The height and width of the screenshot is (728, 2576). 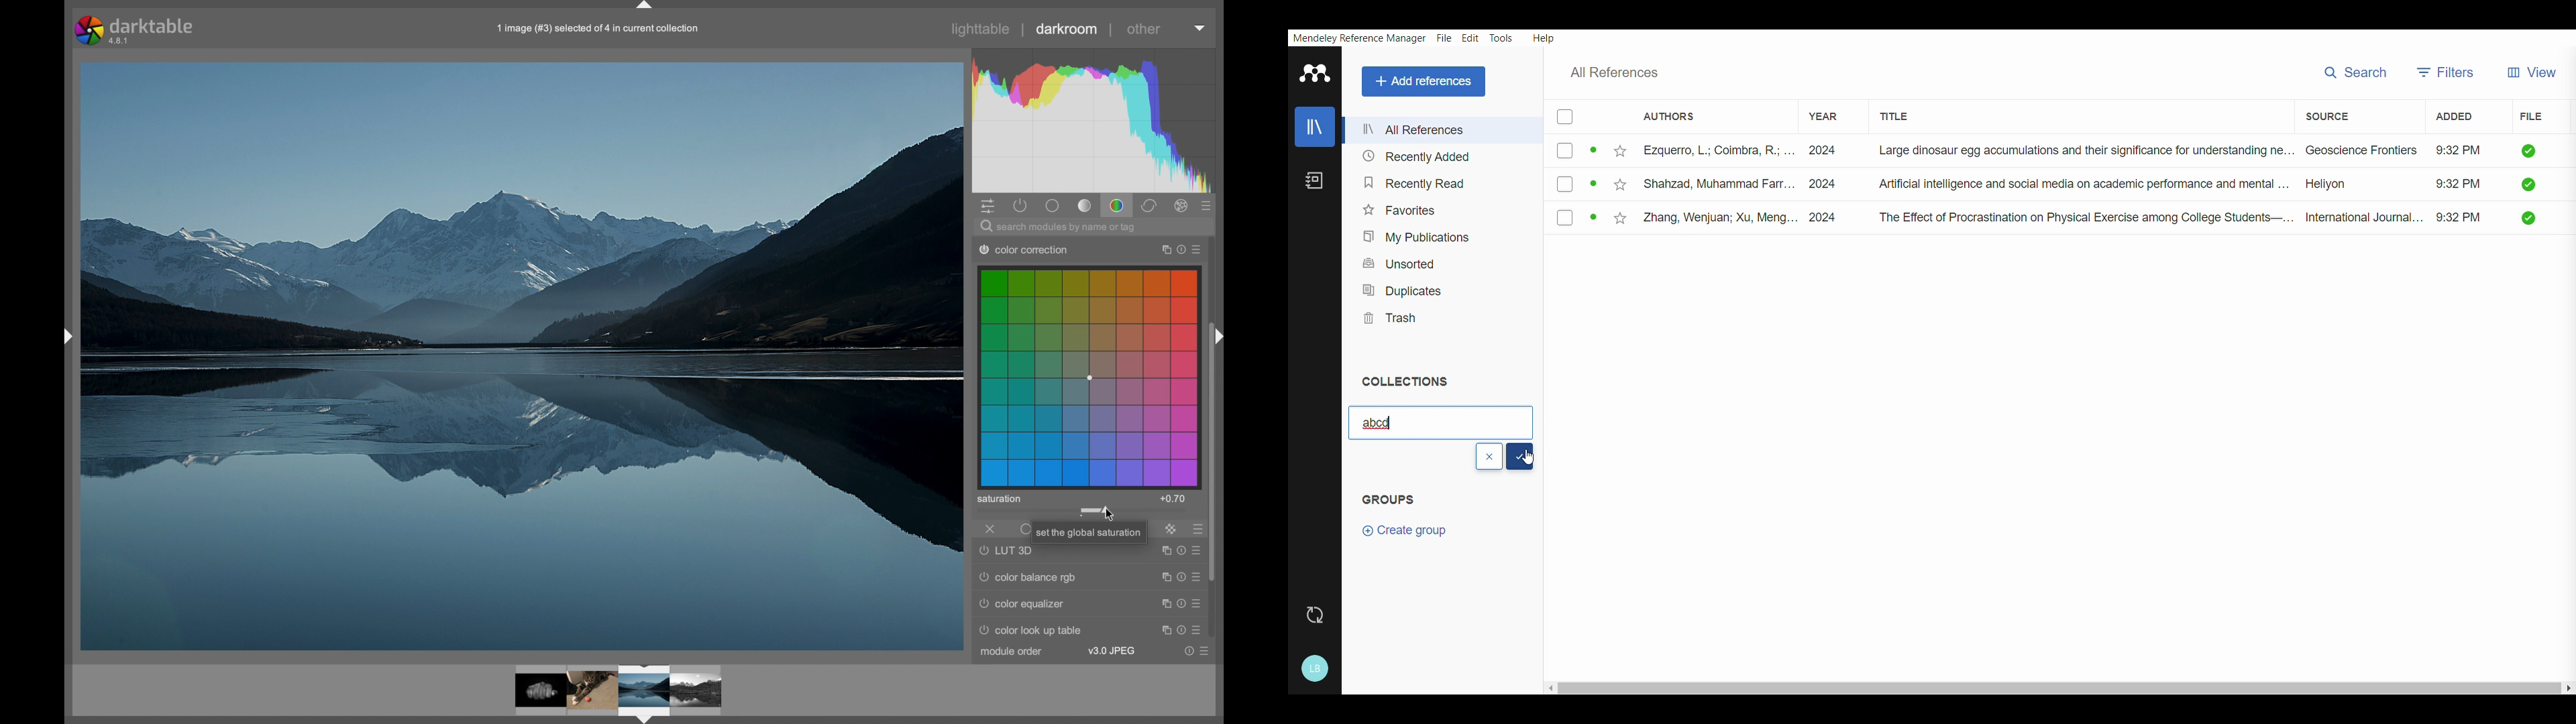 What do you see at coordinates (1415, 130) in the screenshot?
I see `All refrences` at bounding box center [1415, 130].